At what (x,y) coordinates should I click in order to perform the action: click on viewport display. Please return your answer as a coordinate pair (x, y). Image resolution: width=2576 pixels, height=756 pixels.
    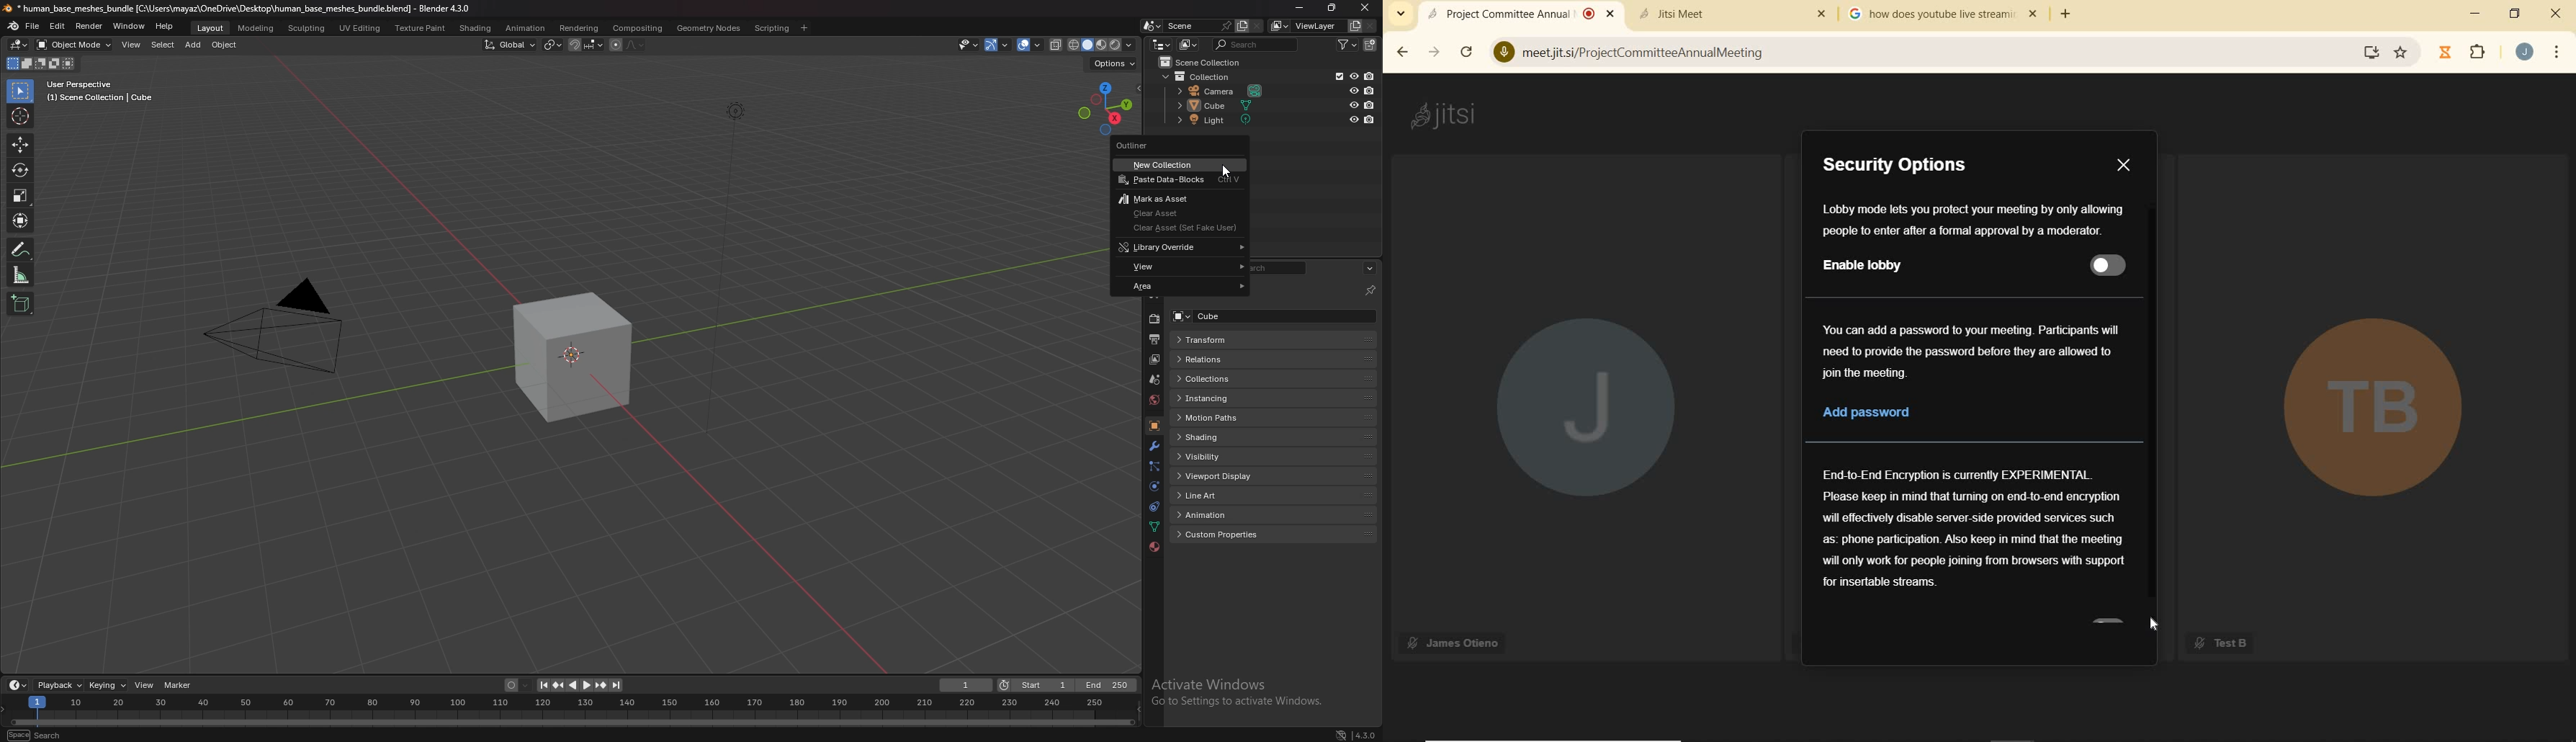
    Looking at the image, I should click on (1228, 476).